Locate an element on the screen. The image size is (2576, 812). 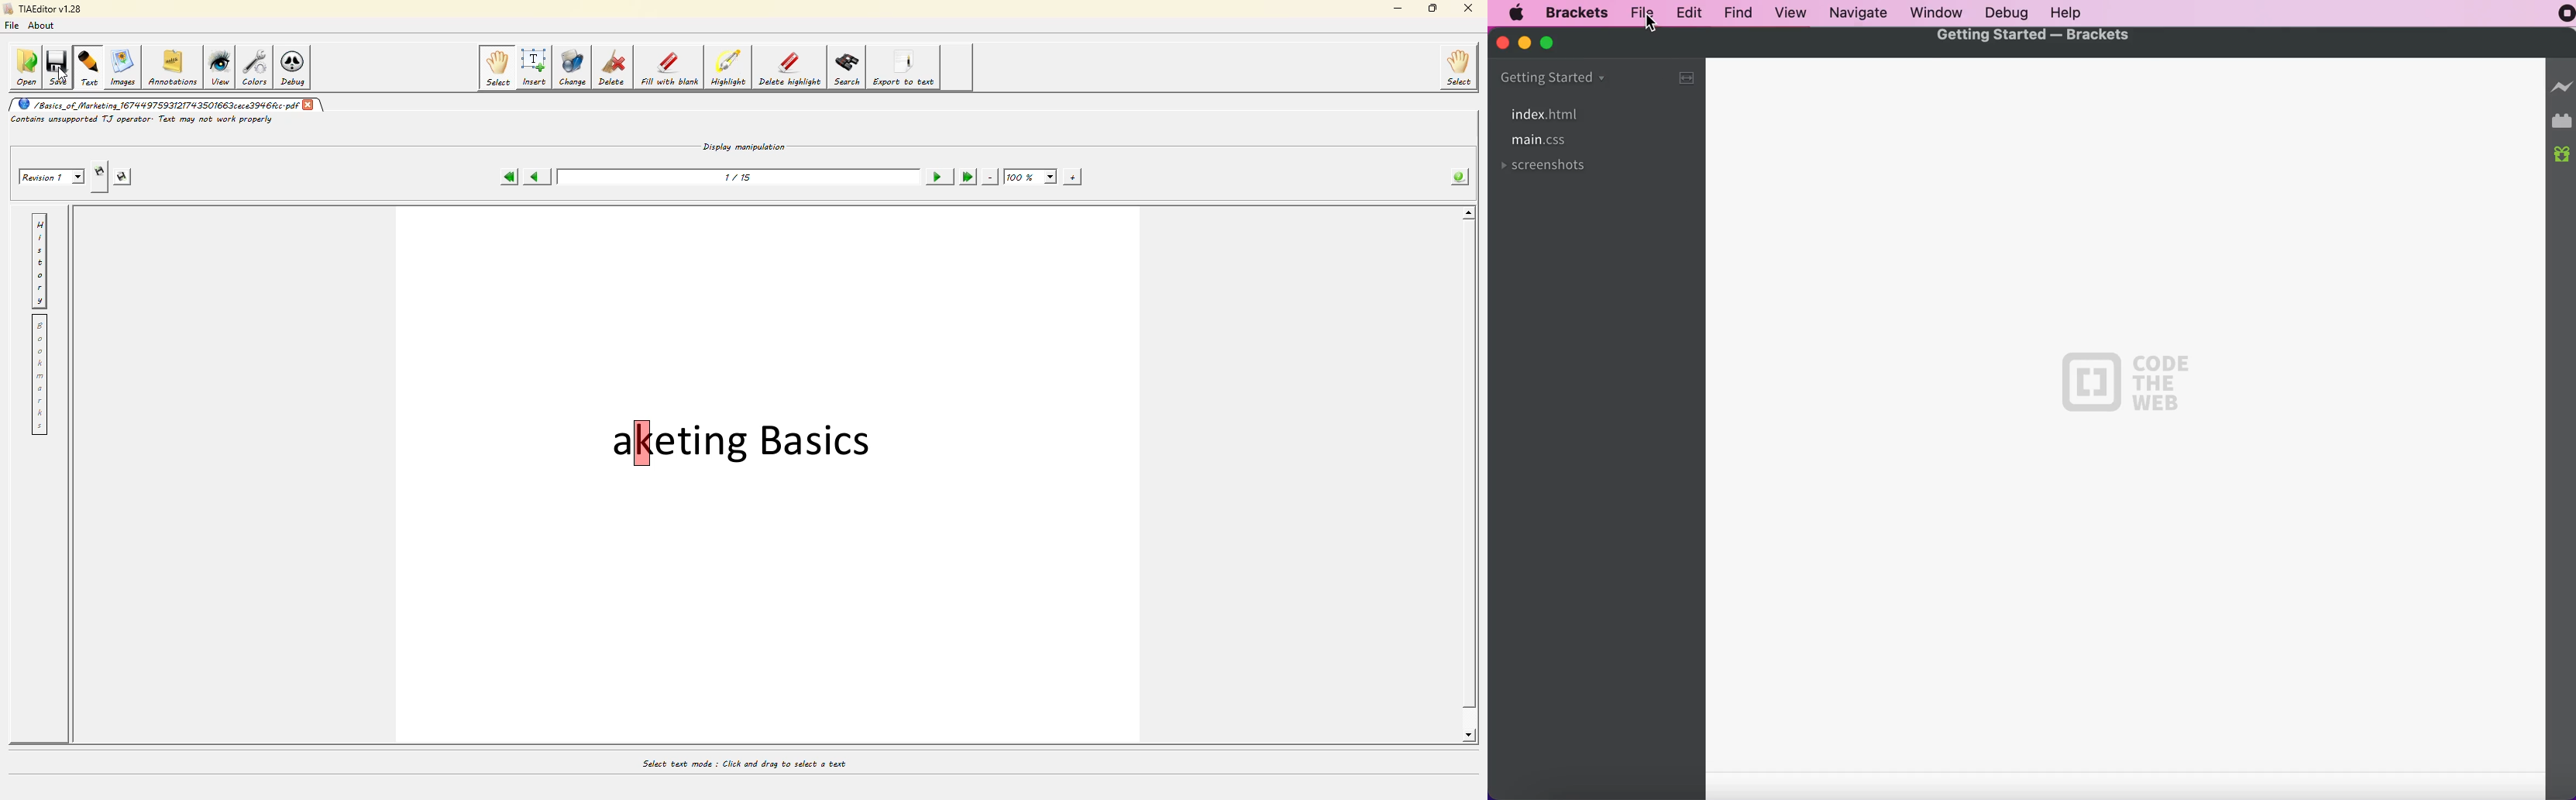
window is located at coordinates (1938, 13).